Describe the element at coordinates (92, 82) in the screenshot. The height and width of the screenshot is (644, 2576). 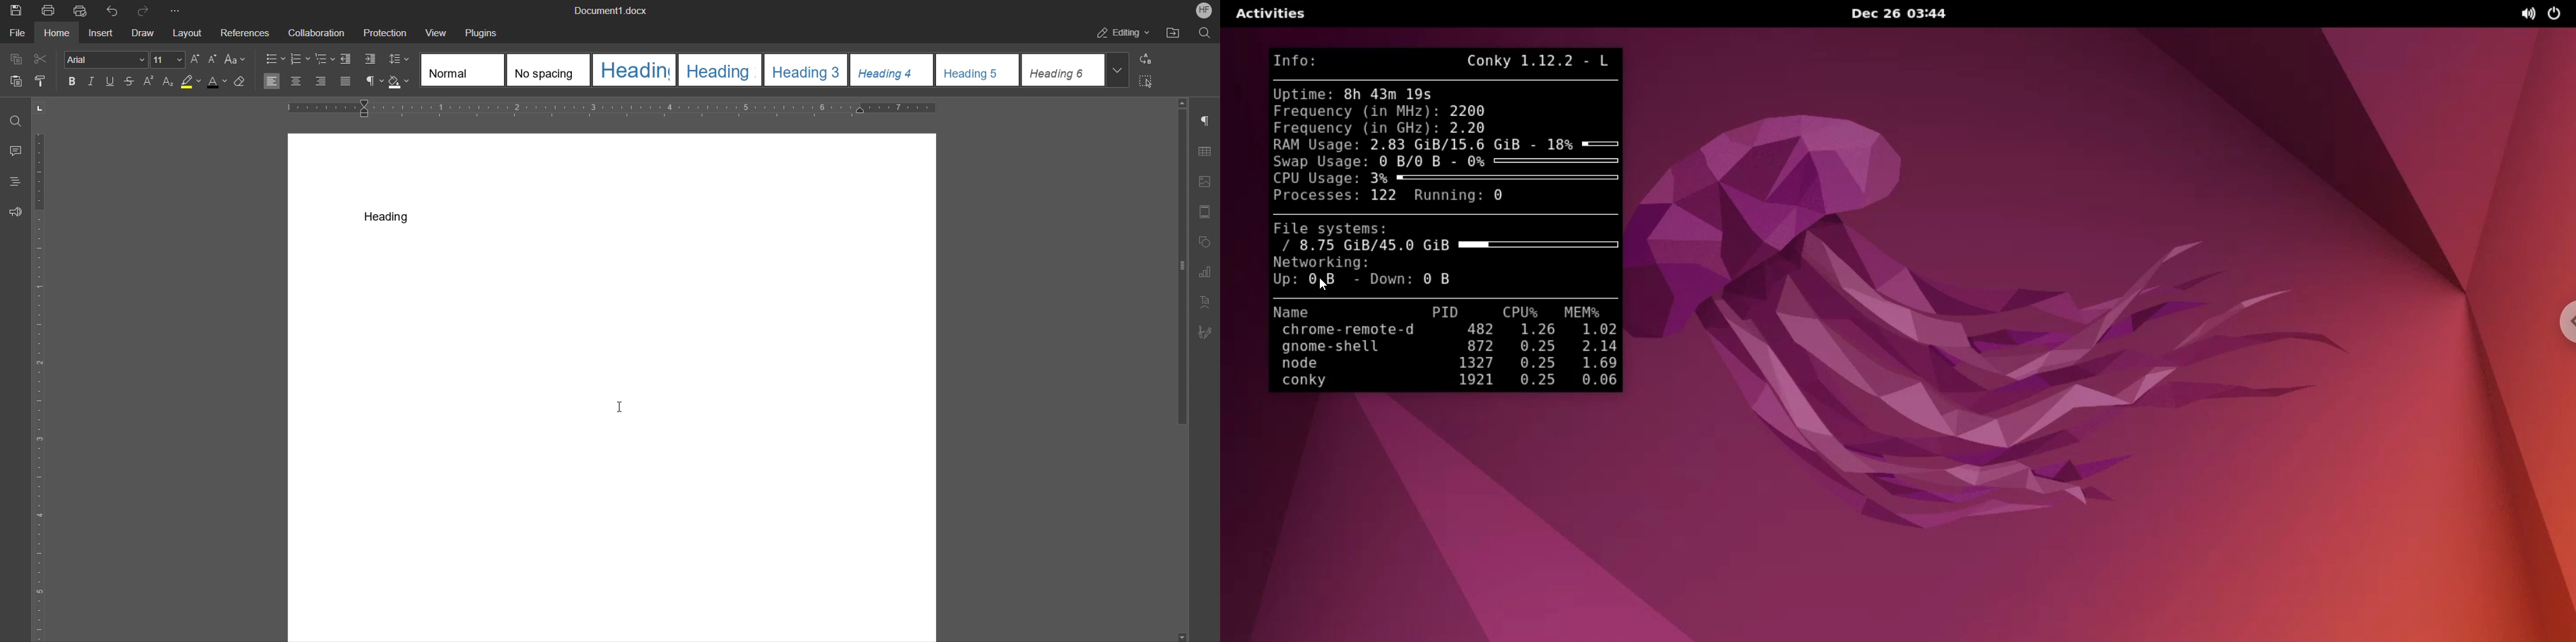
I see `Italics` at that location.